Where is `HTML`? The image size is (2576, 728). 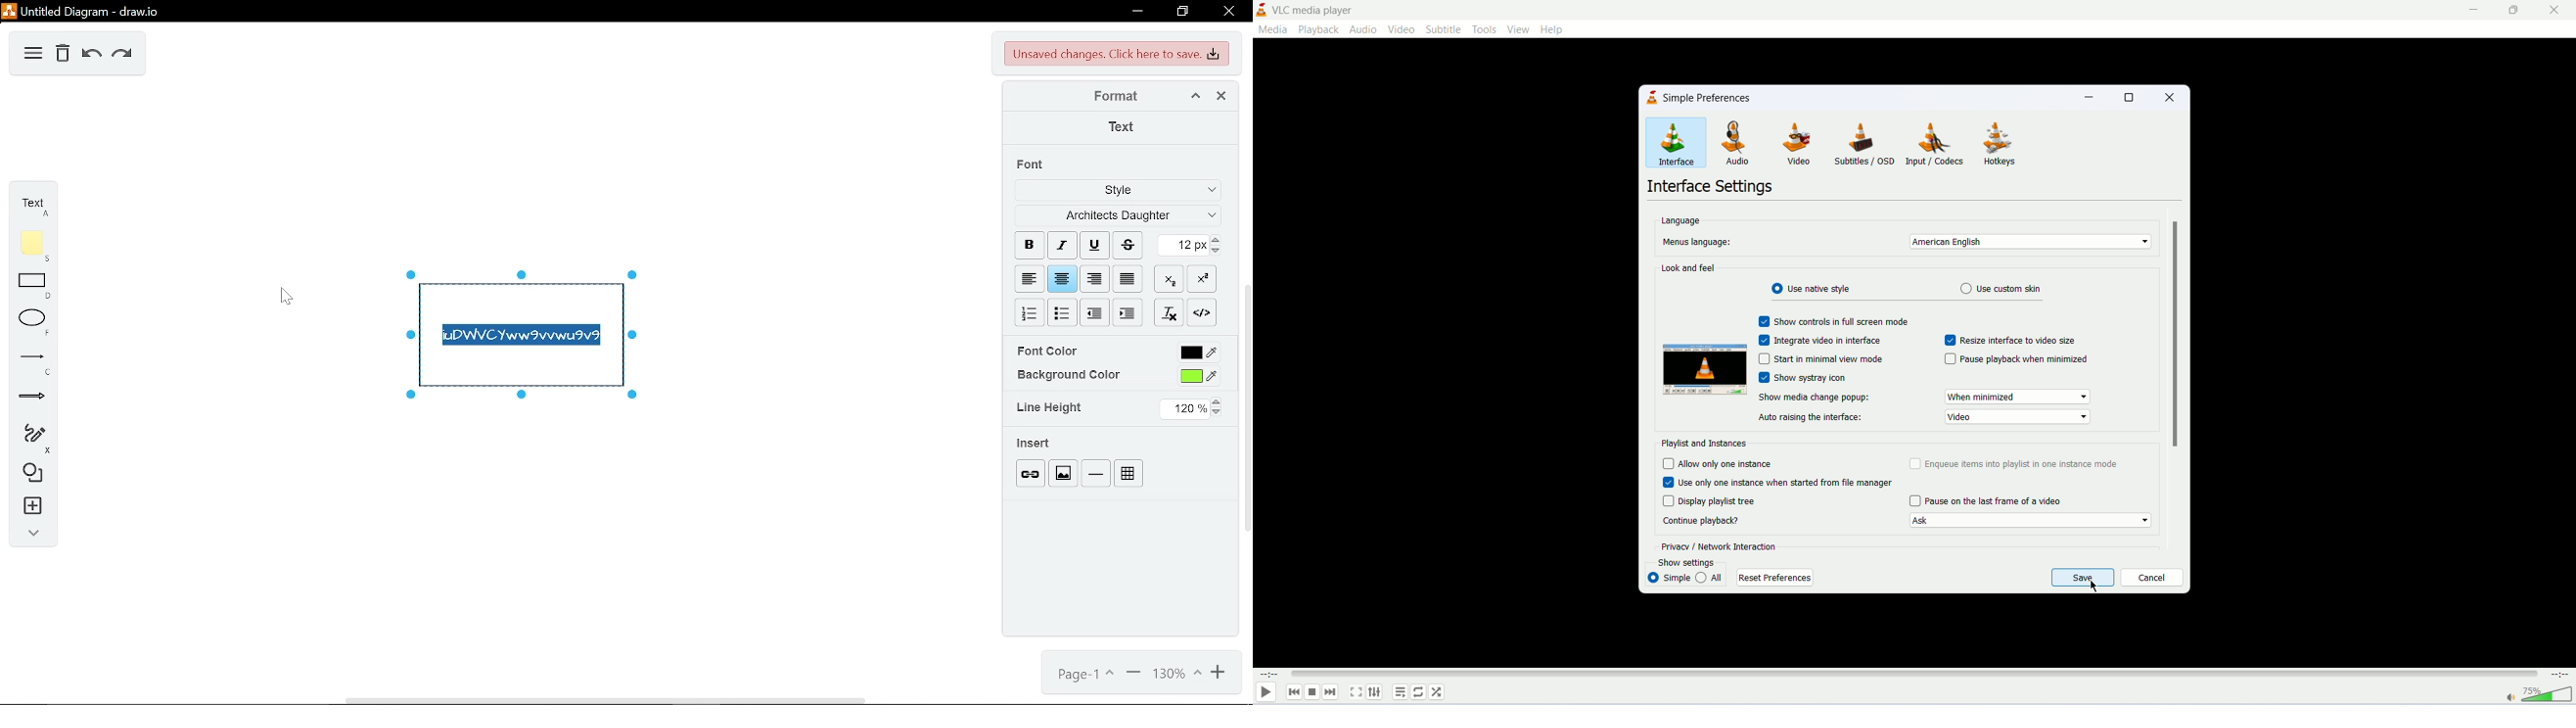
HTML is located at coordinates (1203, 312).